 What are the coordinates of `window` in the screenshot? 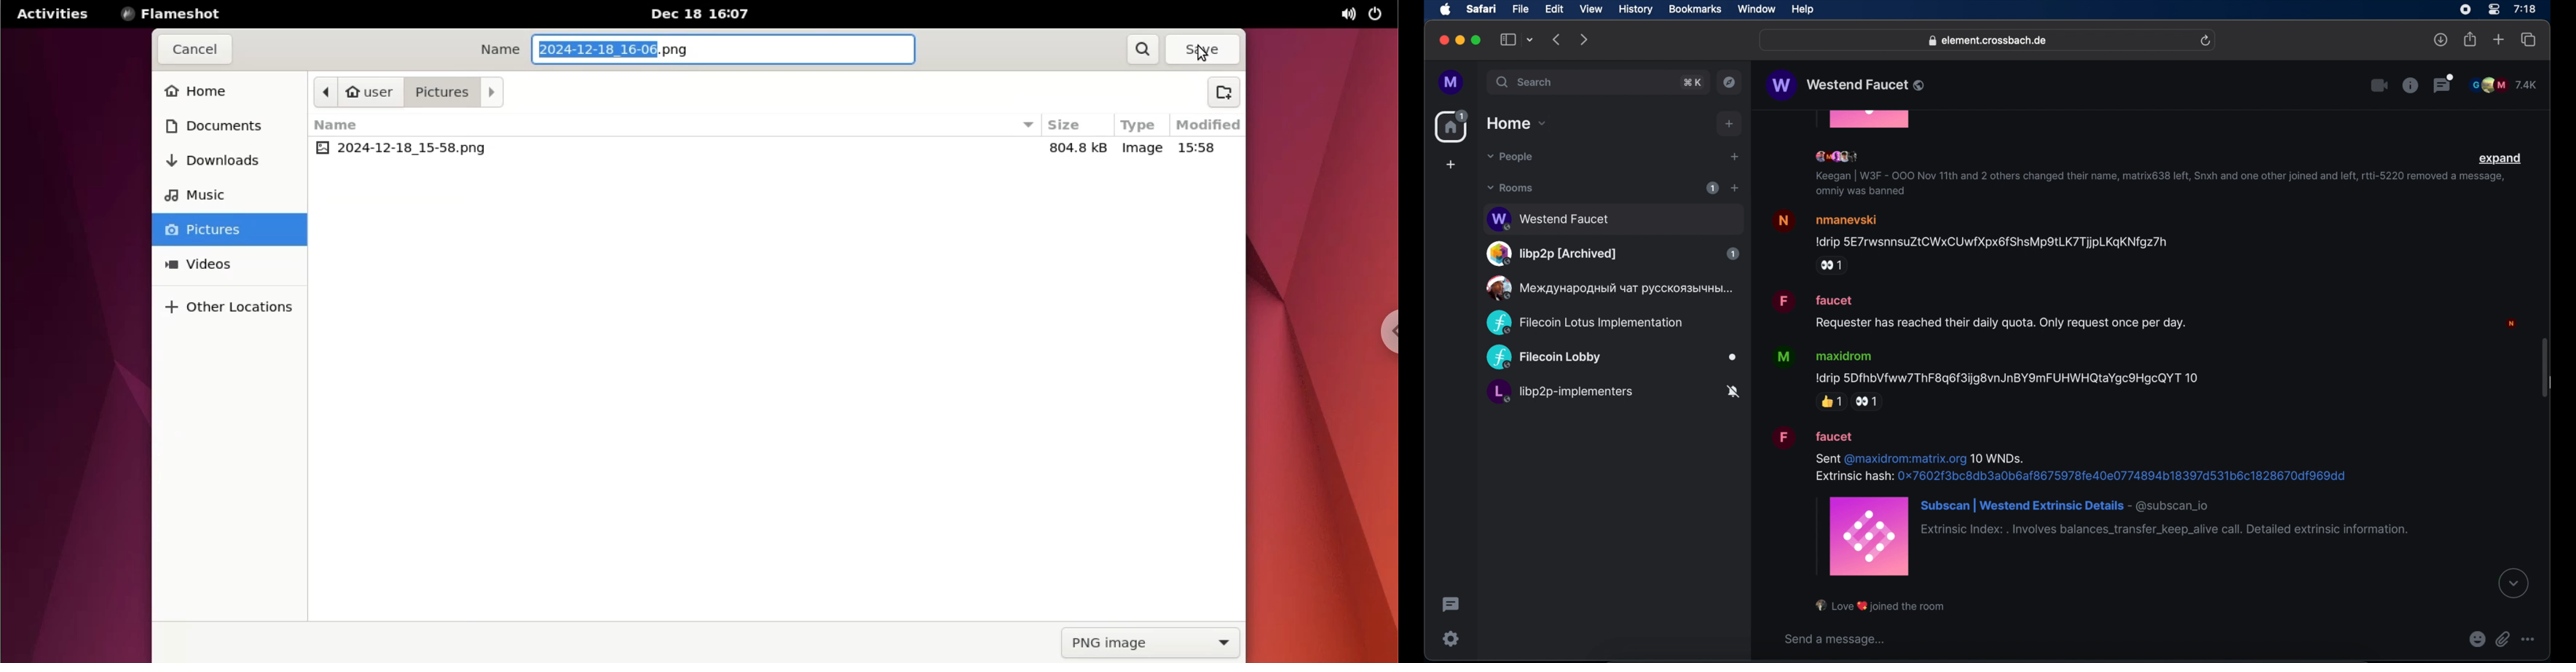 It's located at (1757, 9).